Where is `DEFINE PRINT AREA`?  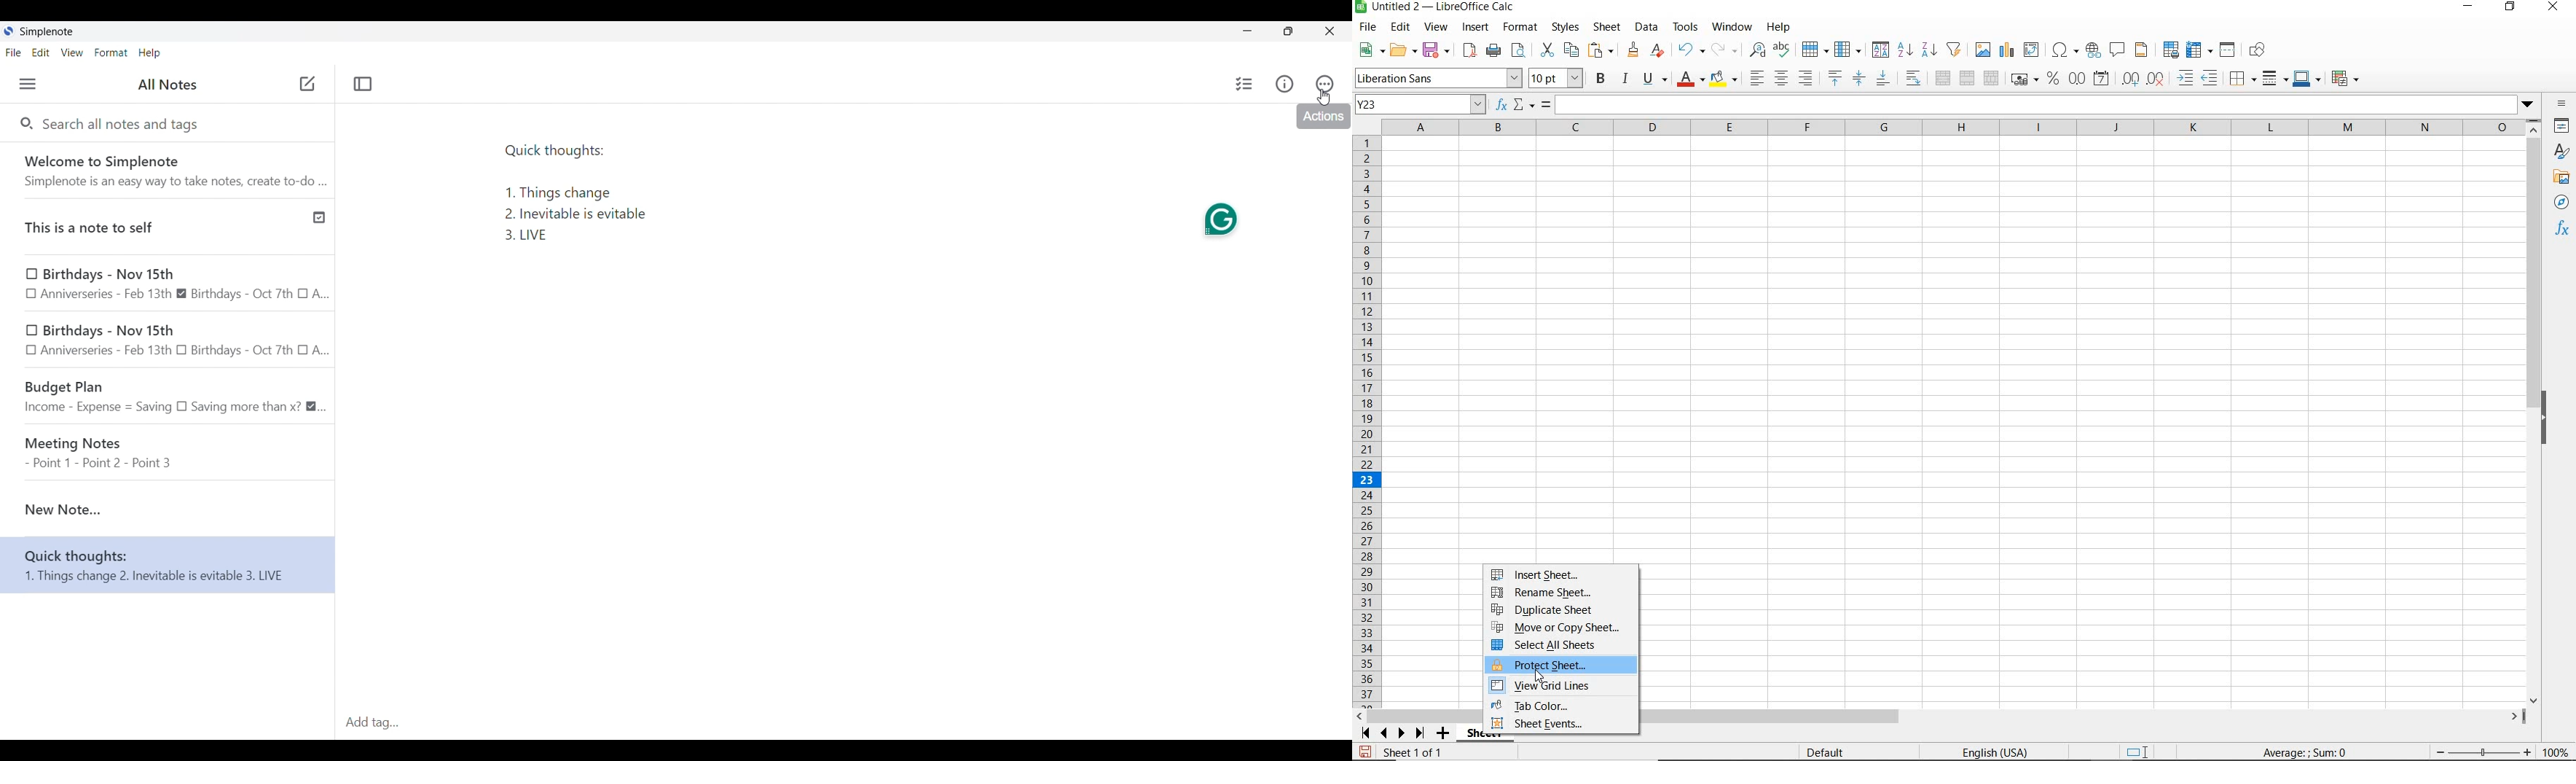
DEFINE PRINT AREA is located at coordinates (2171, 50).